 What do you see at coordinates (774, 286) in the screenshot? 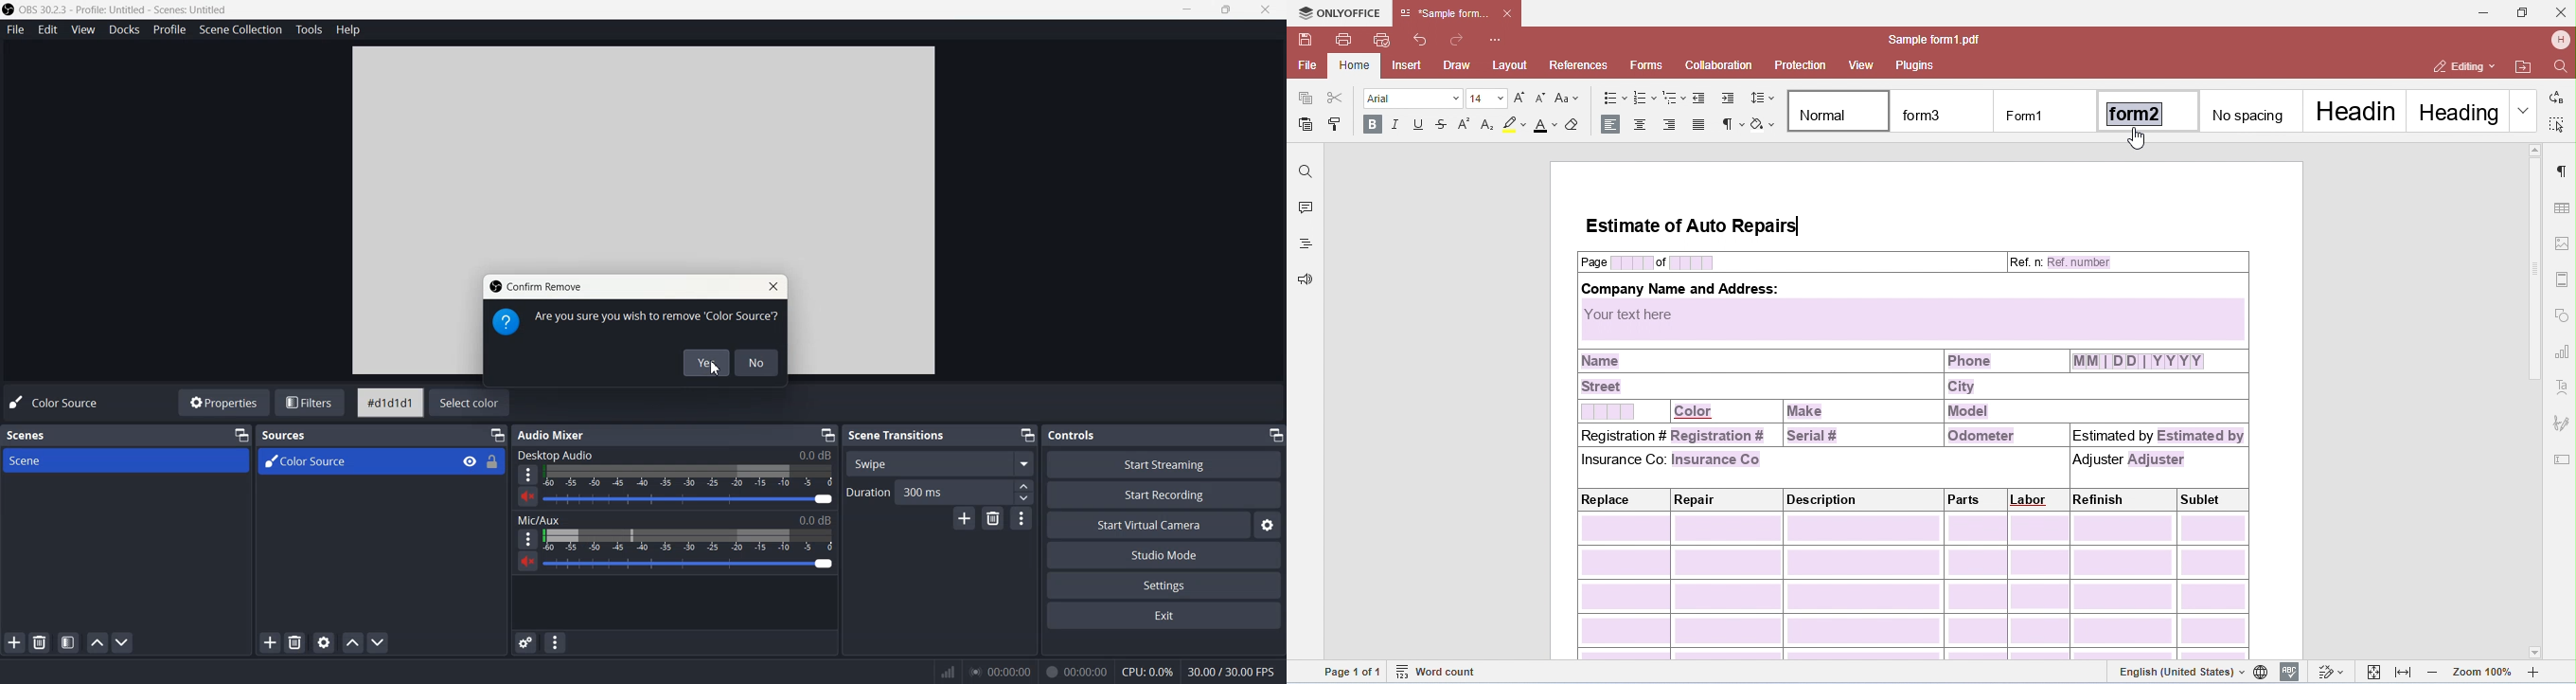
I see `Close` at bounding box center [774, 286].